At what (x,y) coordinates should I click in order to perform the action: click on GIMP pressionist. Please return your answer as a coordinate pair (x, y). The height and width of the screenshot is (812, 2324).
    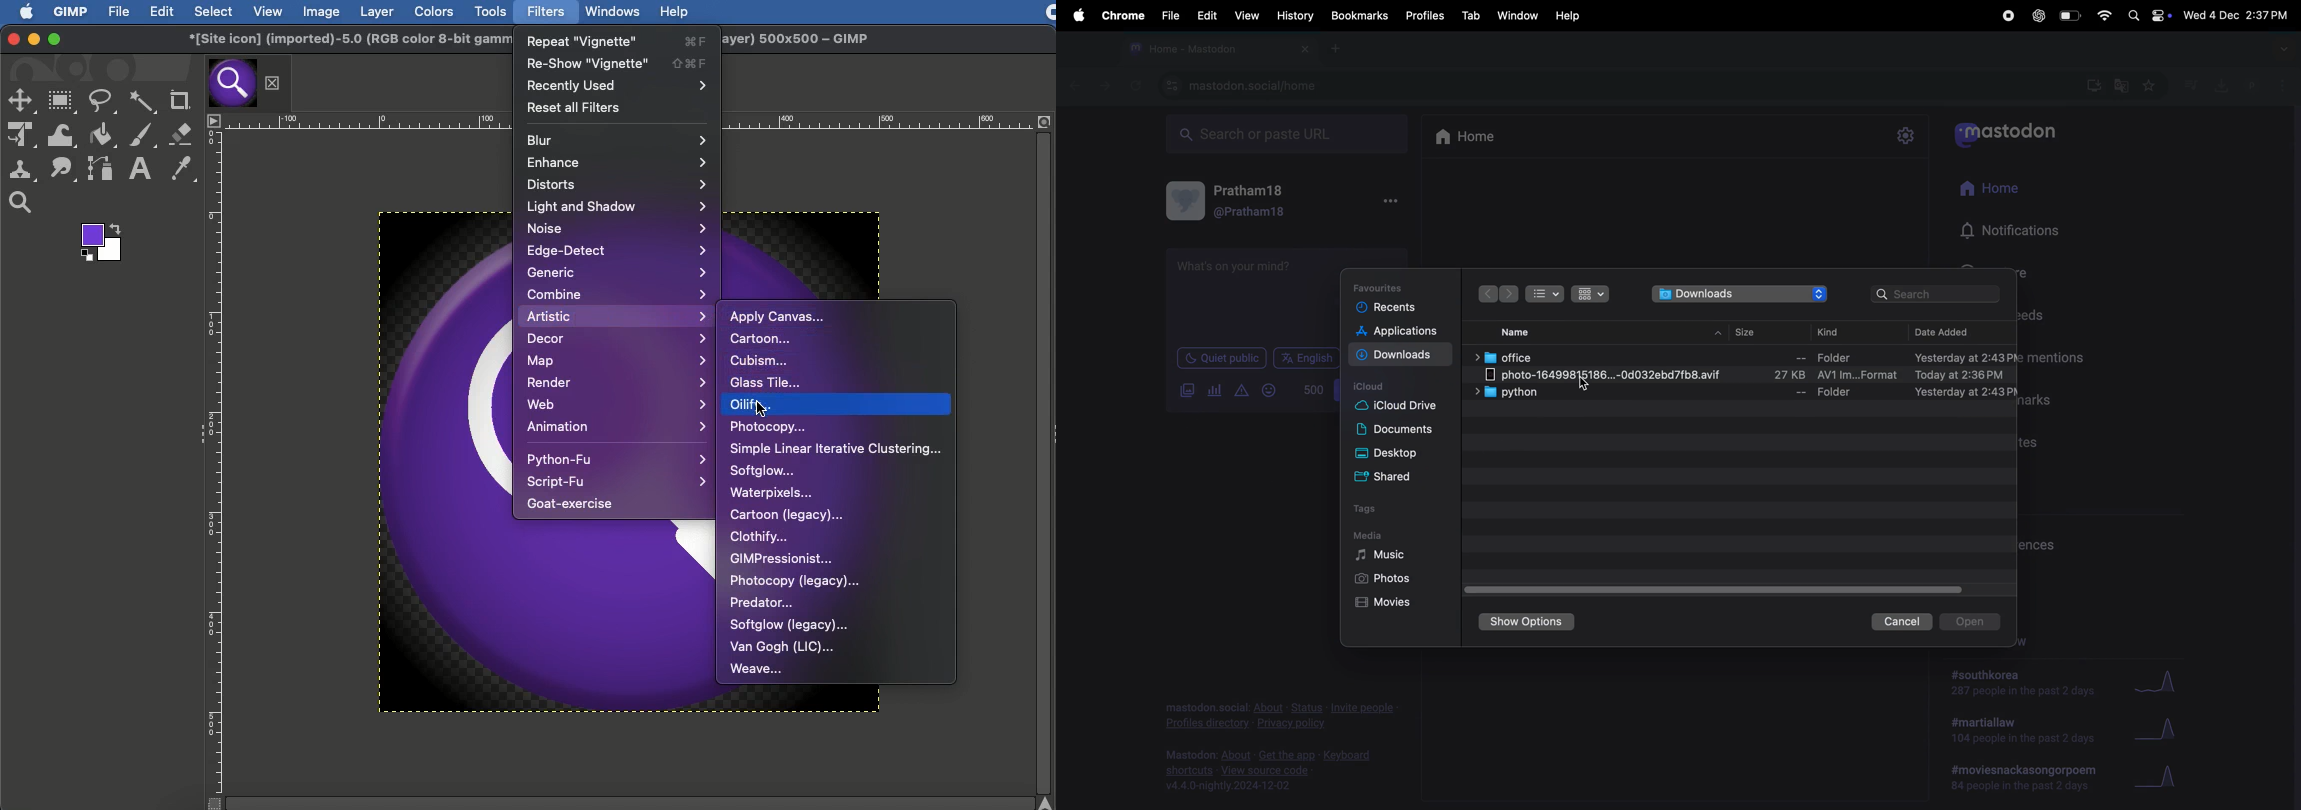
    Looking at the image, I should click on (784, 558).